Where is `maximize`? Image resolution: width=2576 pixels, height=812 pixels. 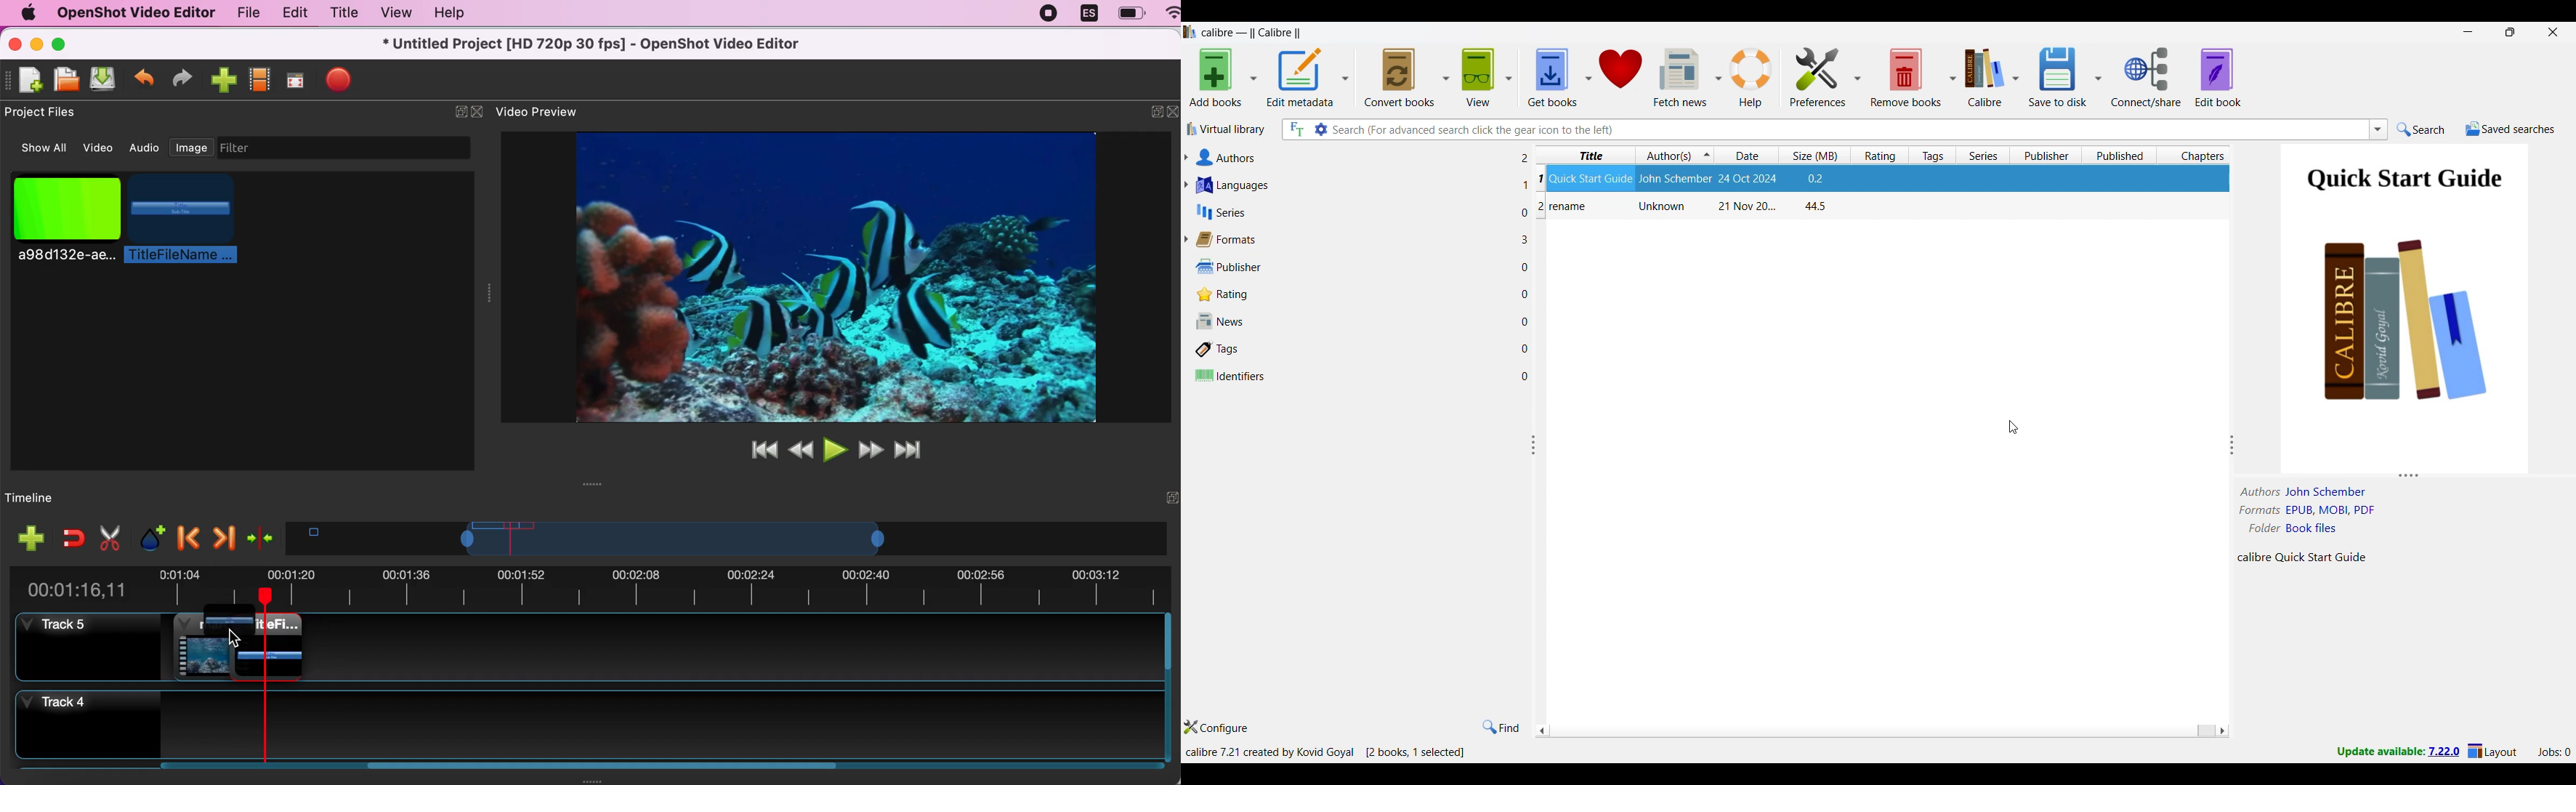 maximize is located at coordinates (72, 43).